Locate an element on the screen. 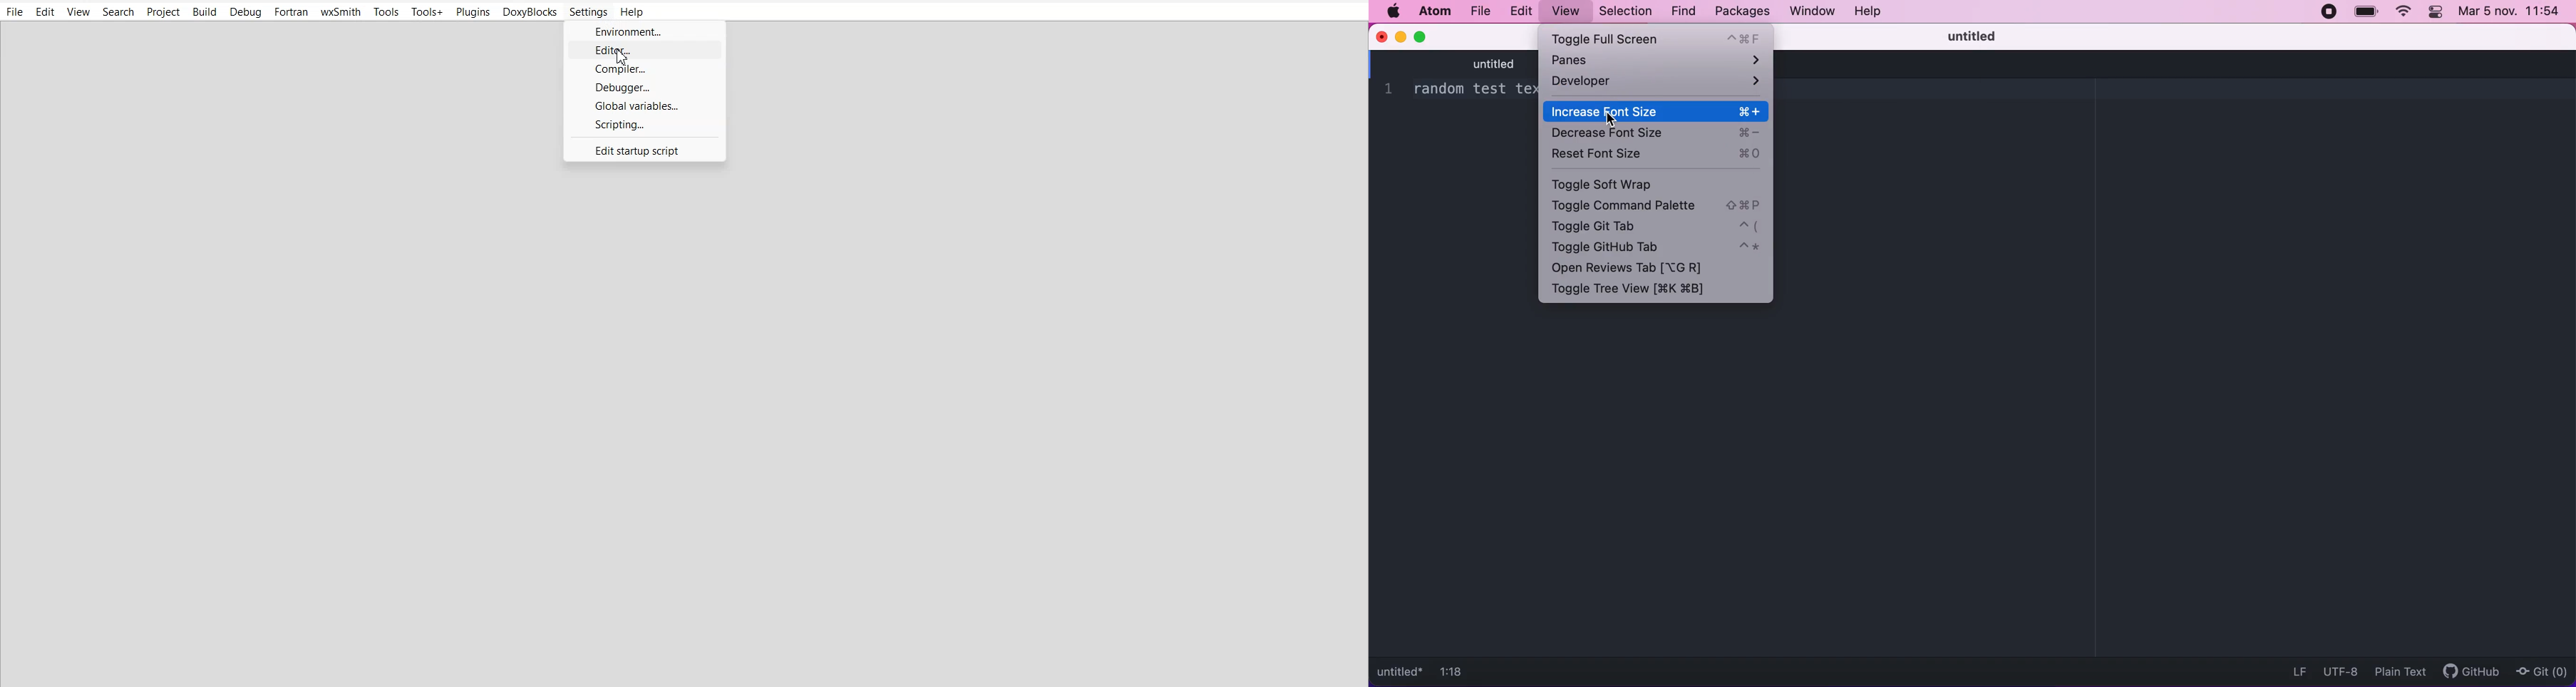 The width and height of the screenshot is (2576, 700). plain text is located at coordinates (2398, 671).